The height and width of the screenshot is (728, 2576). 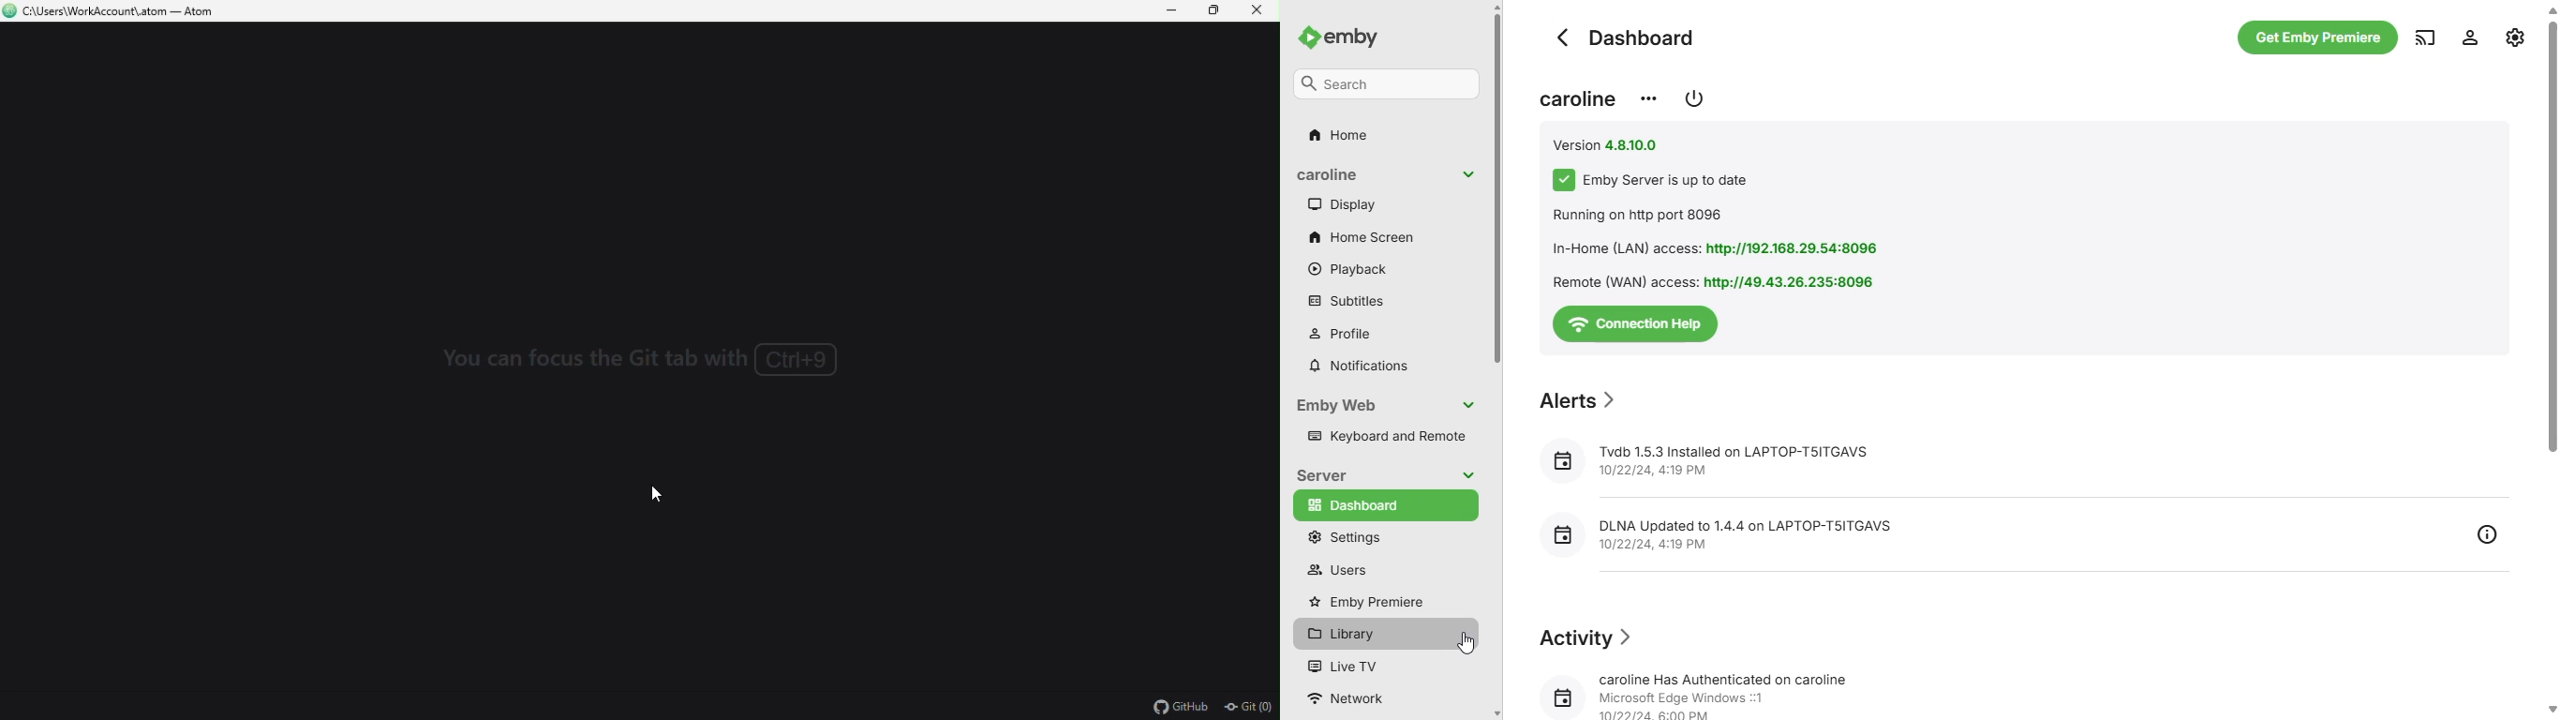 I want to click on emby server is up to date, so click(x=1666, y=181).